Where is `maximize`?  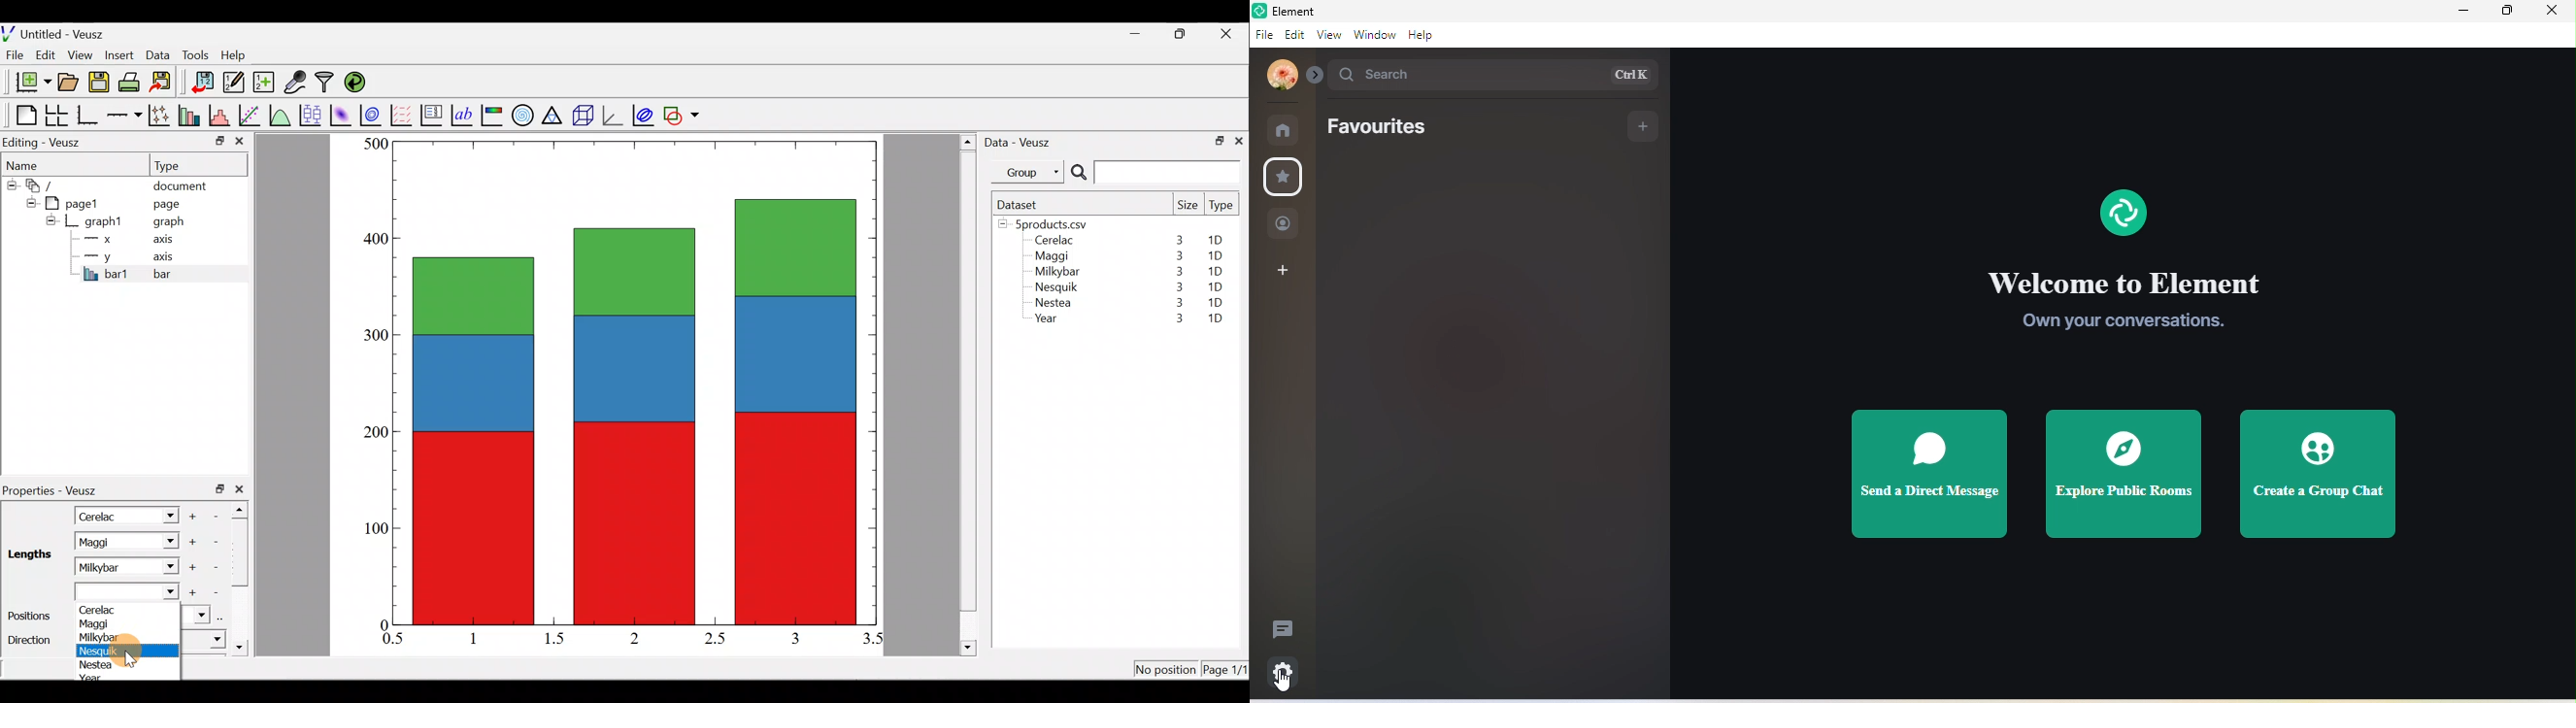 maximize is located at coordinates (2507, 15).